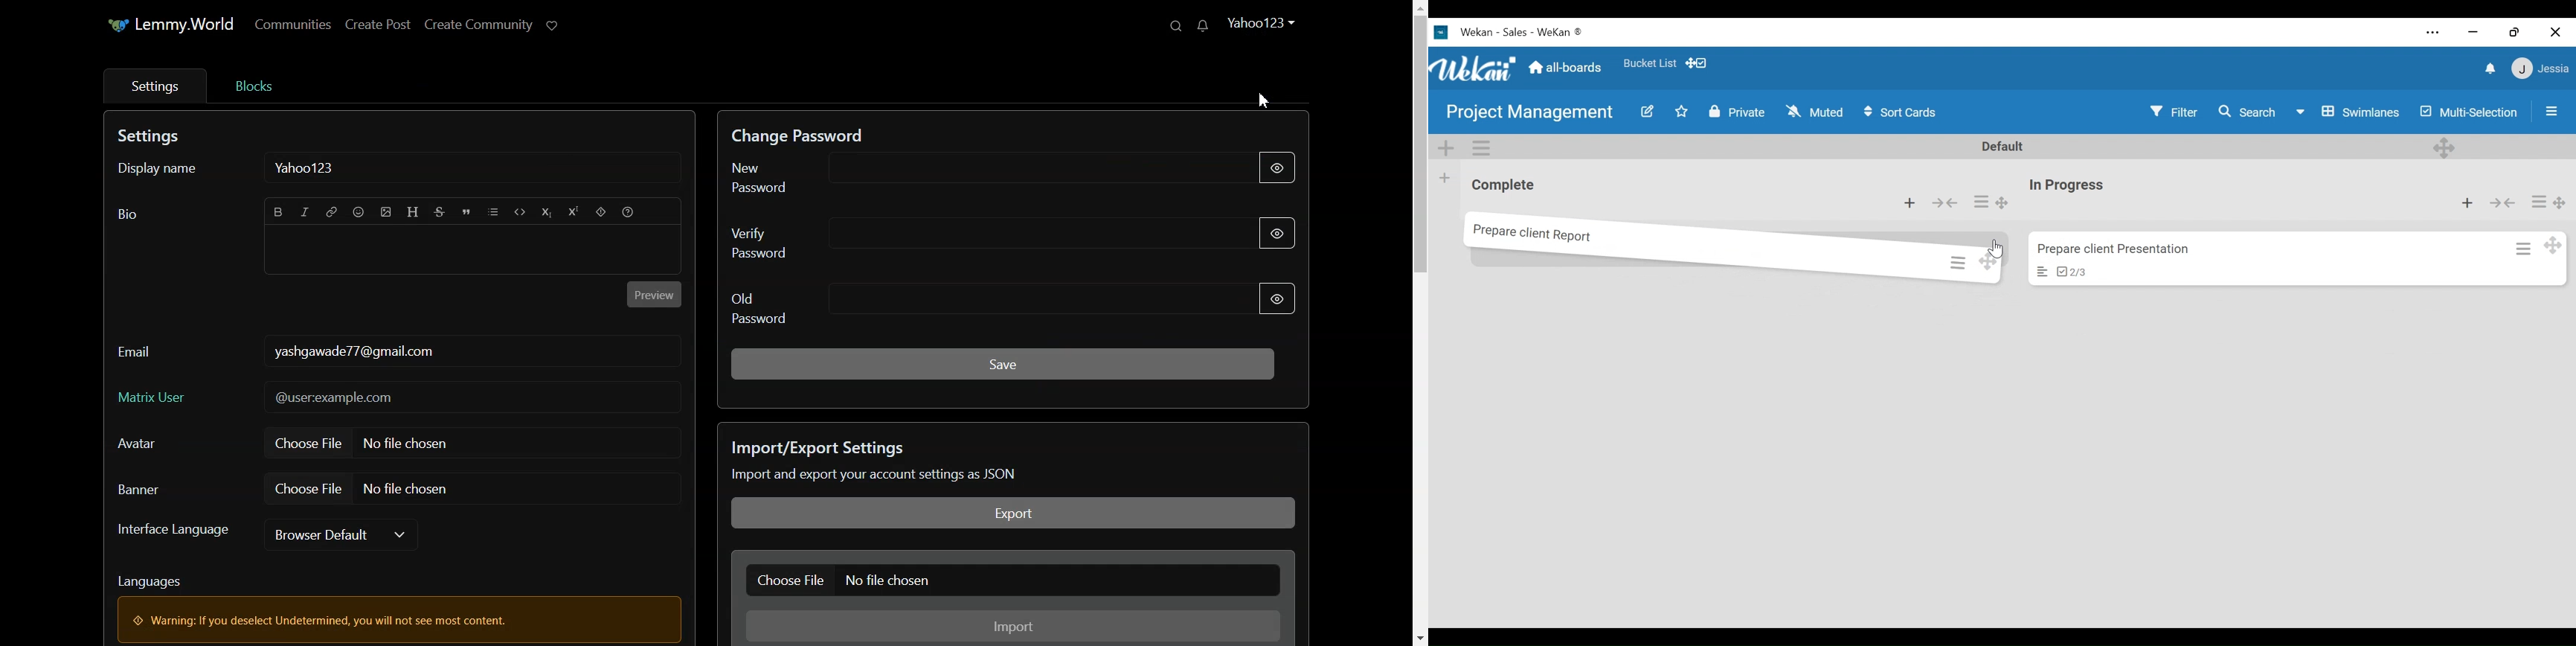 Image resolution: width=2576 pixels, height=672 pixels. What do you see at coordinates (984, 237) in the screenshot?
I see `Verify Password` at bounding box center [984, 237].